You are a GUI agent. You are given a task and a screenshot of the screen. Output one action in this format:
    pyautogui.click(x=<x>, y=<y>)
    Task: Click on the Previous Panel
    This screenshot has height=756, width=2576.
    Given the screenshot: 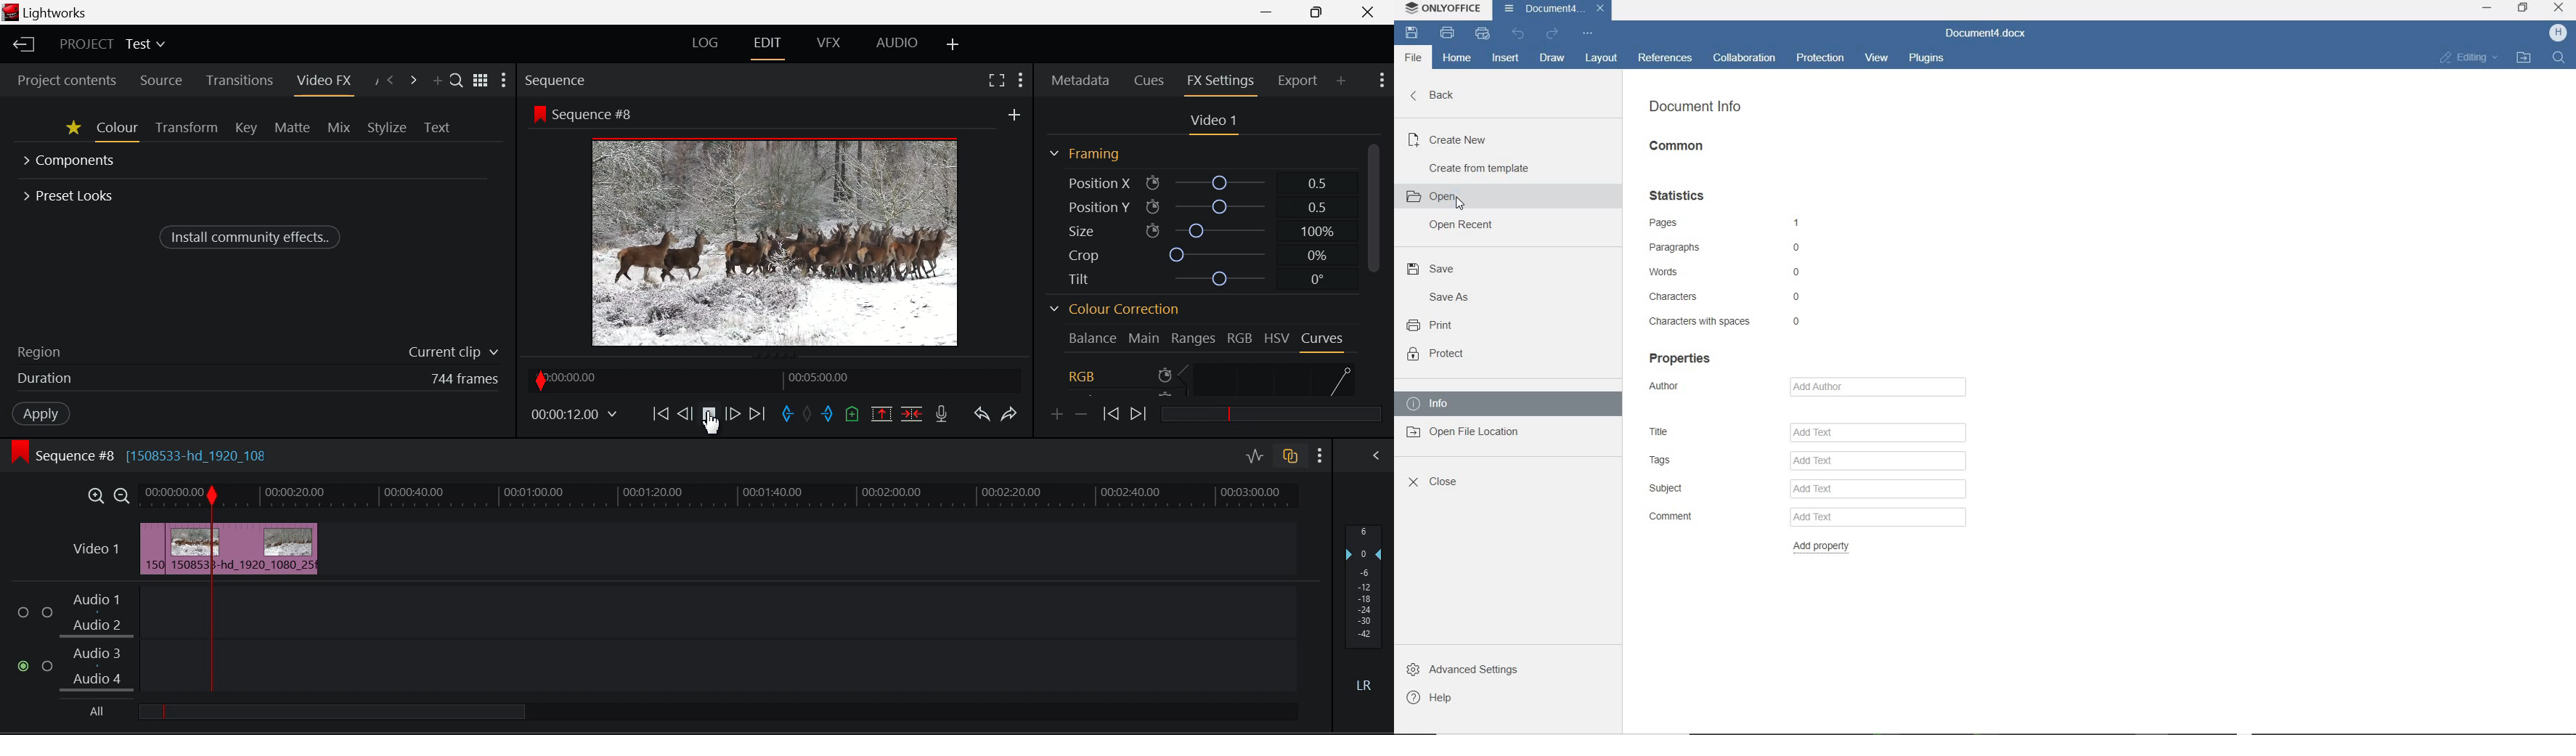 What is the action you would take?
    pyautogui.click(x=391, y=79)
    